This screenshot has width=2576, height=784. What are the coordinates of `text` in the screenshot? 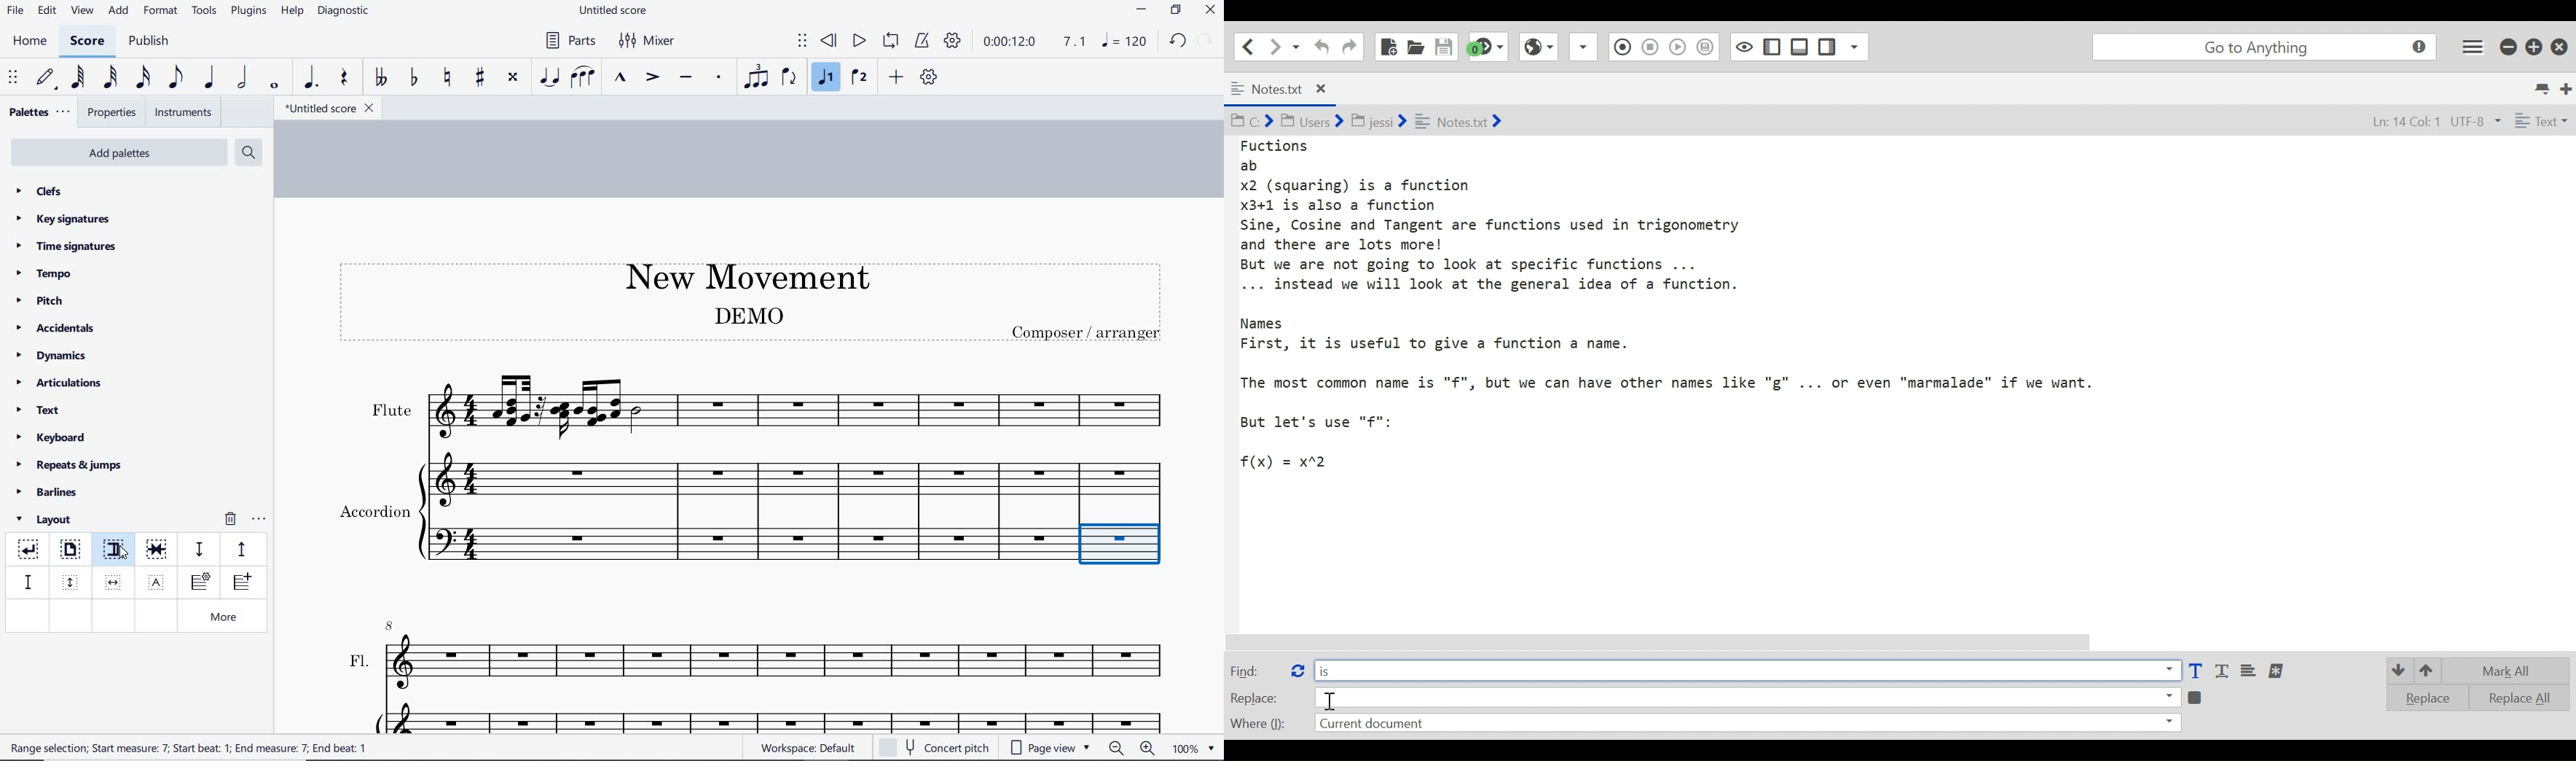 It's located at (360, 661).